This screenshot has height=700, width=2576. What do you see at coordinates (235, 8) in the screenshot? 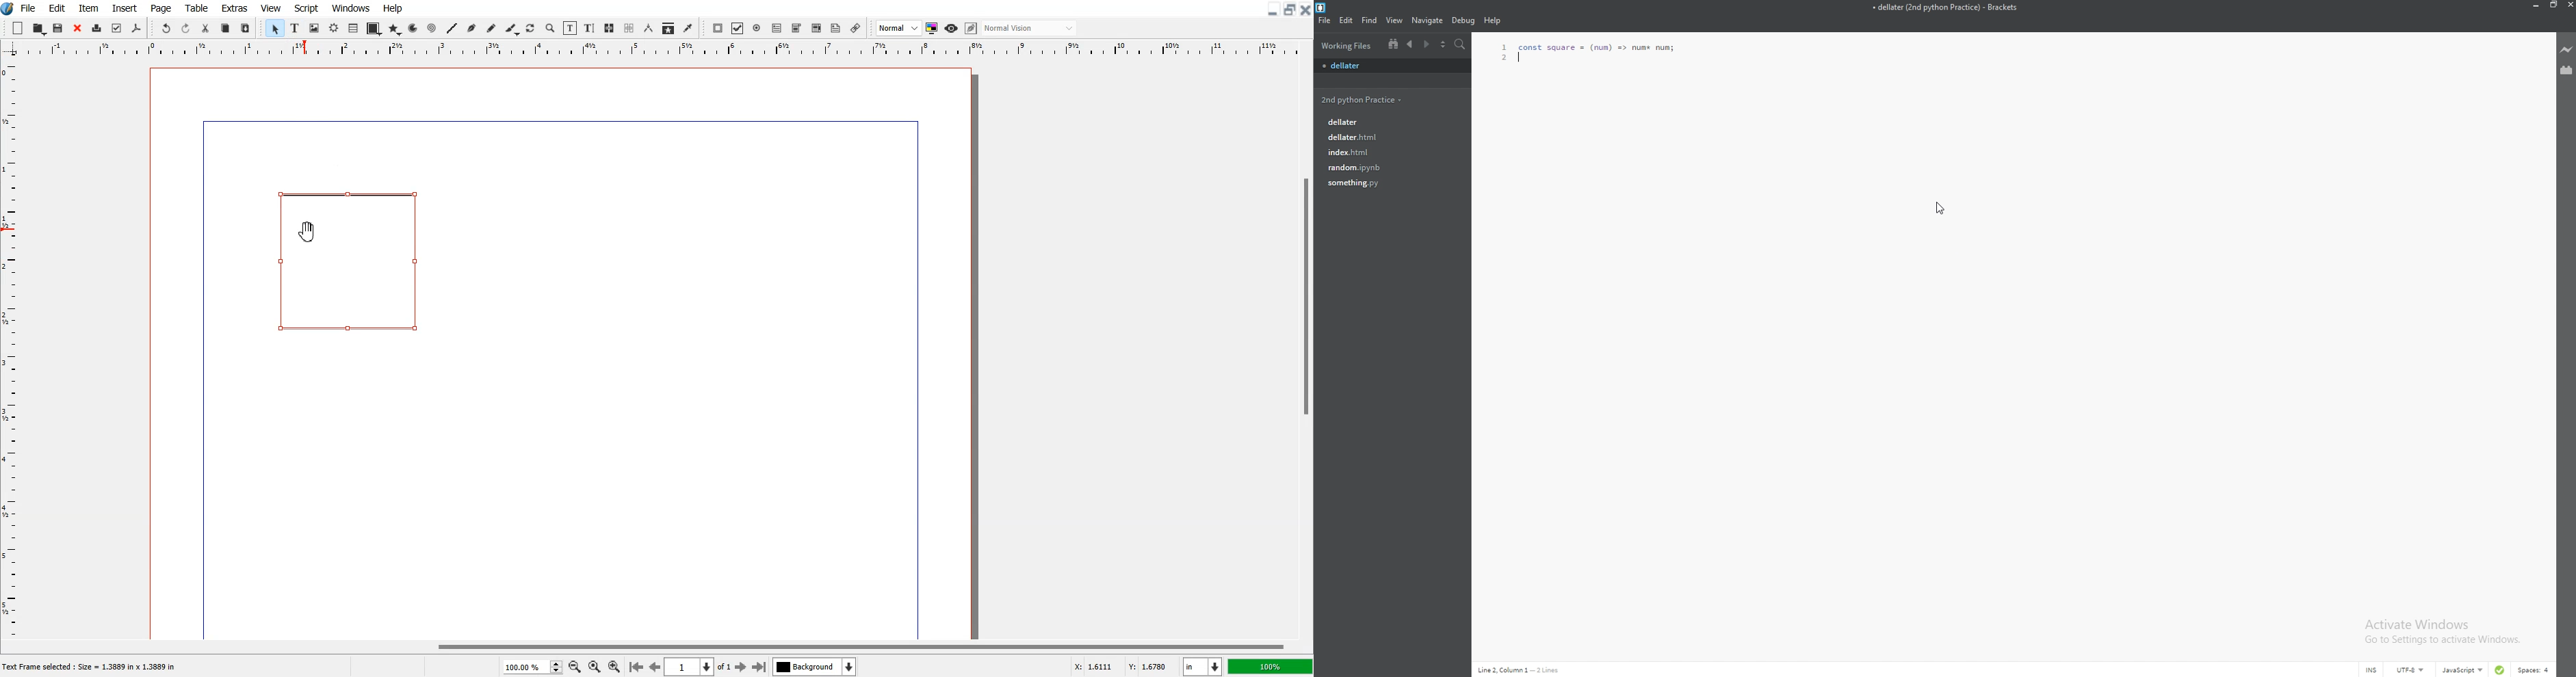
I see `Extras` at bounding box center [235, 8].